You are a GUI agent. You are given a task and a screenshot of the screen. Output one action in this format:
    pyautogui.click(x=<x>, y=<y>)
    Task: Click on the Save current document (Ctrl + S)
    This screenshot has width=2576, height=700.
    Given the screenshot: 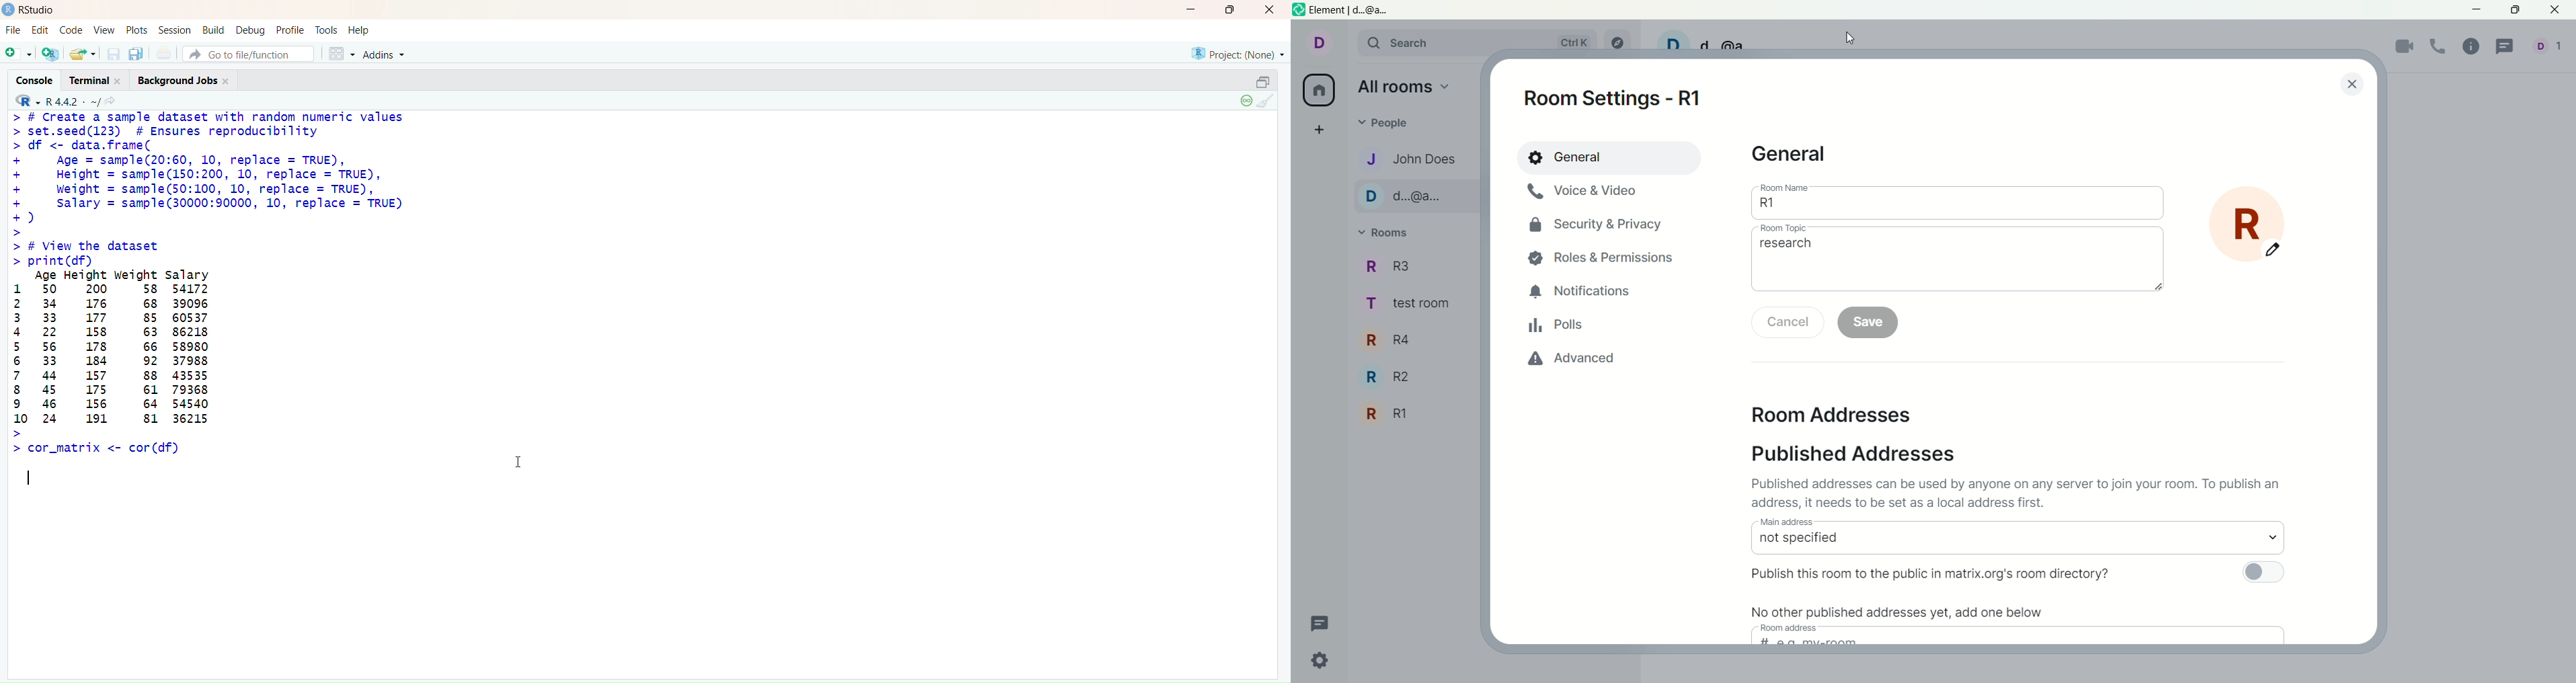 What is the action you would take?
    pyautogui.click(x=112, y=54)
    